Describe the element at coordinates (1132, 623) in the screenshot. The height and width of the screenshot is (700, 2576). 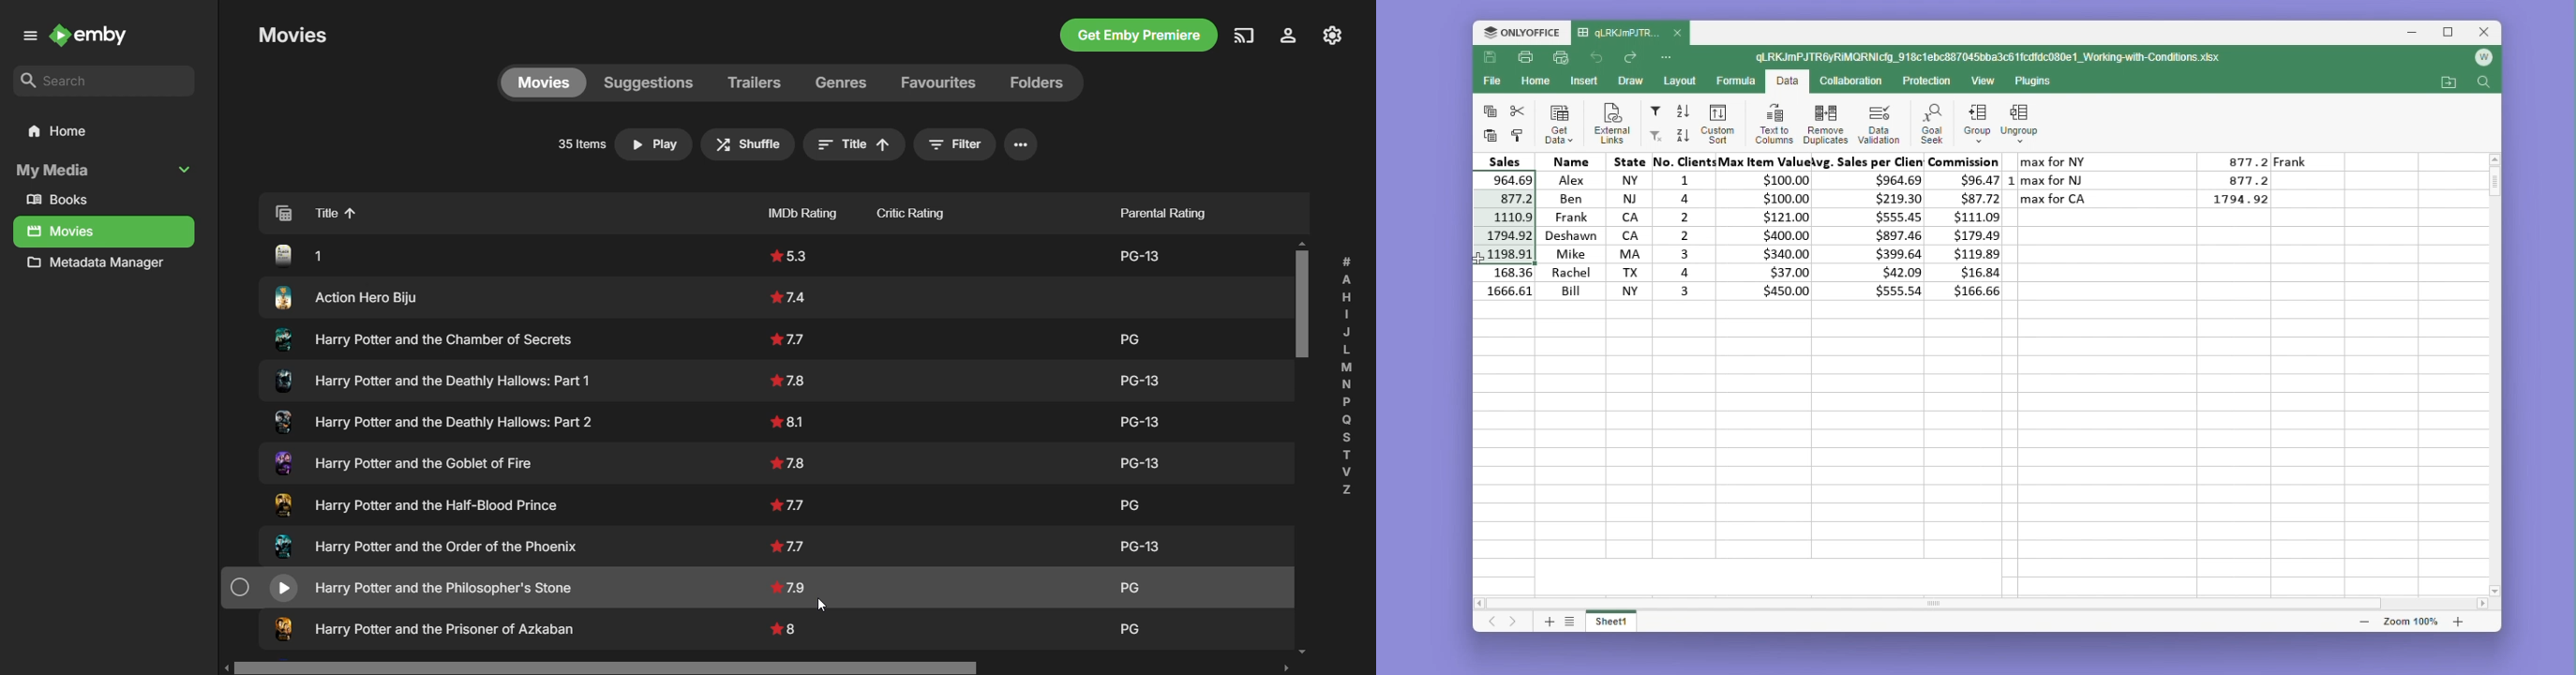
I see `` at that location.